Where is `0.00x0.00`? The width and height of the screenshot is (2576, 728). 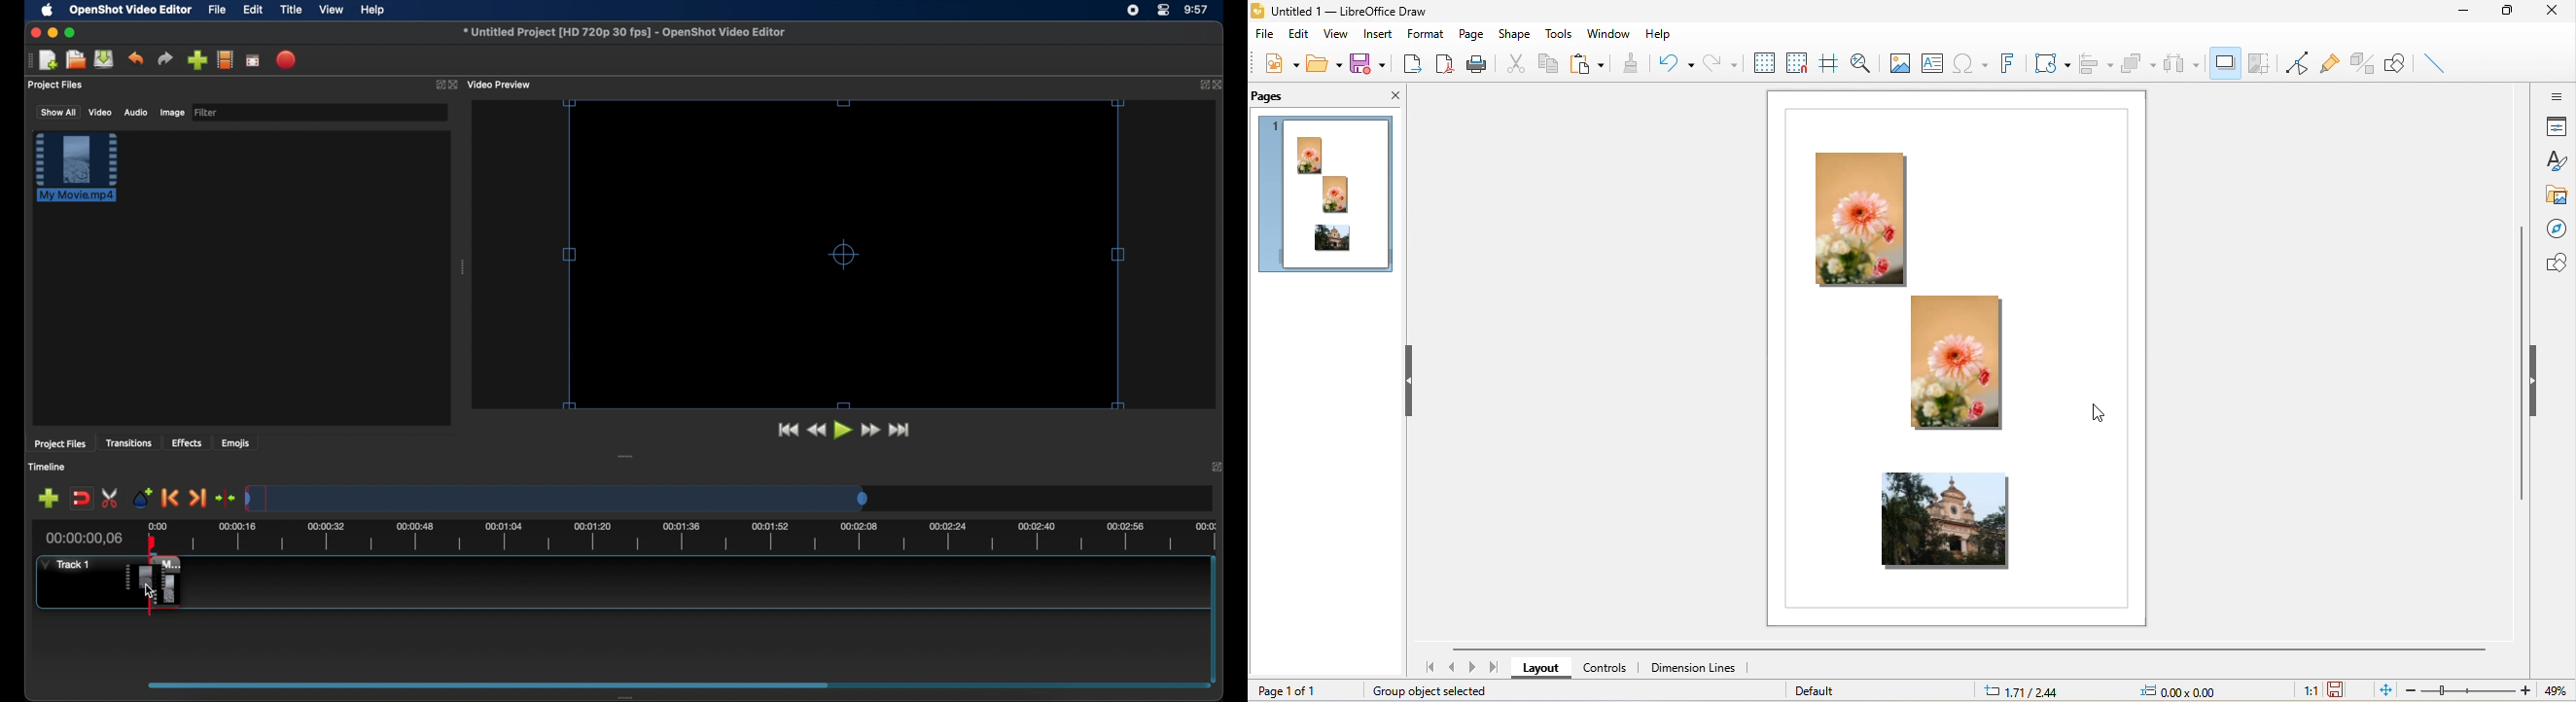
0.00x0.00 is located at coordinates (2179, 690).